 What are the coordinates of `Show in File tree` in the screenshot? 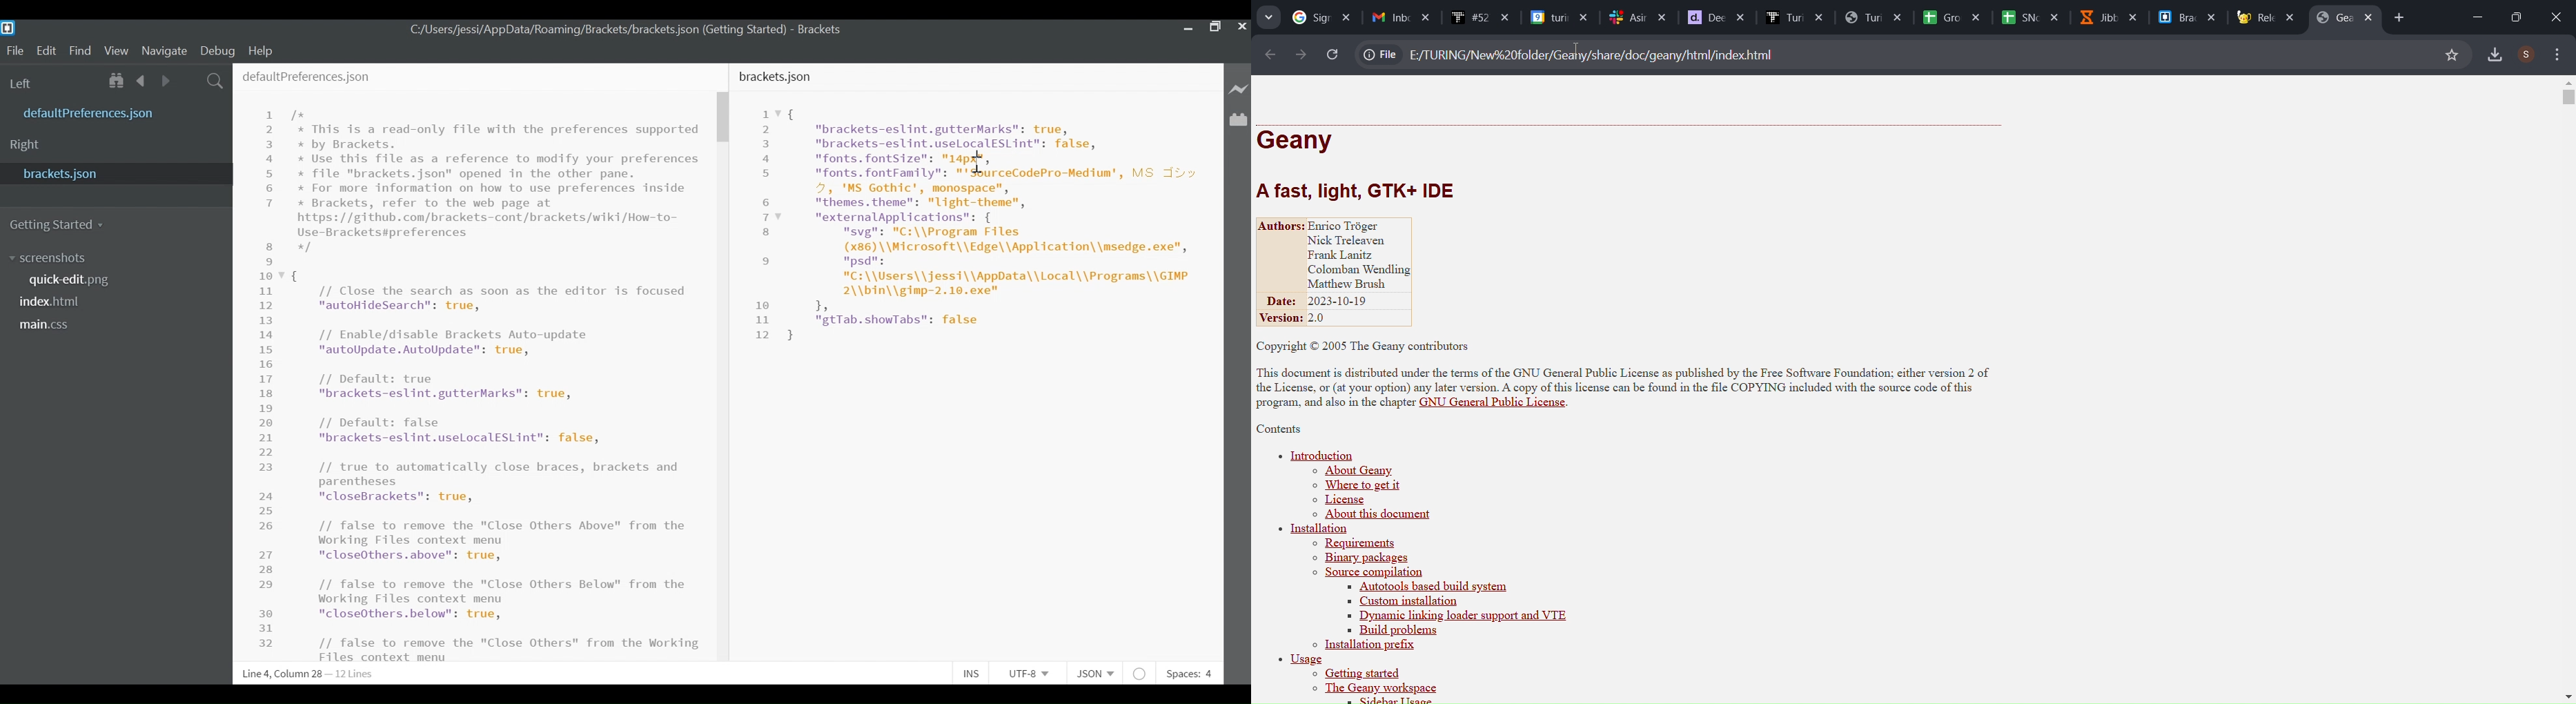 It's located at (116, 81).